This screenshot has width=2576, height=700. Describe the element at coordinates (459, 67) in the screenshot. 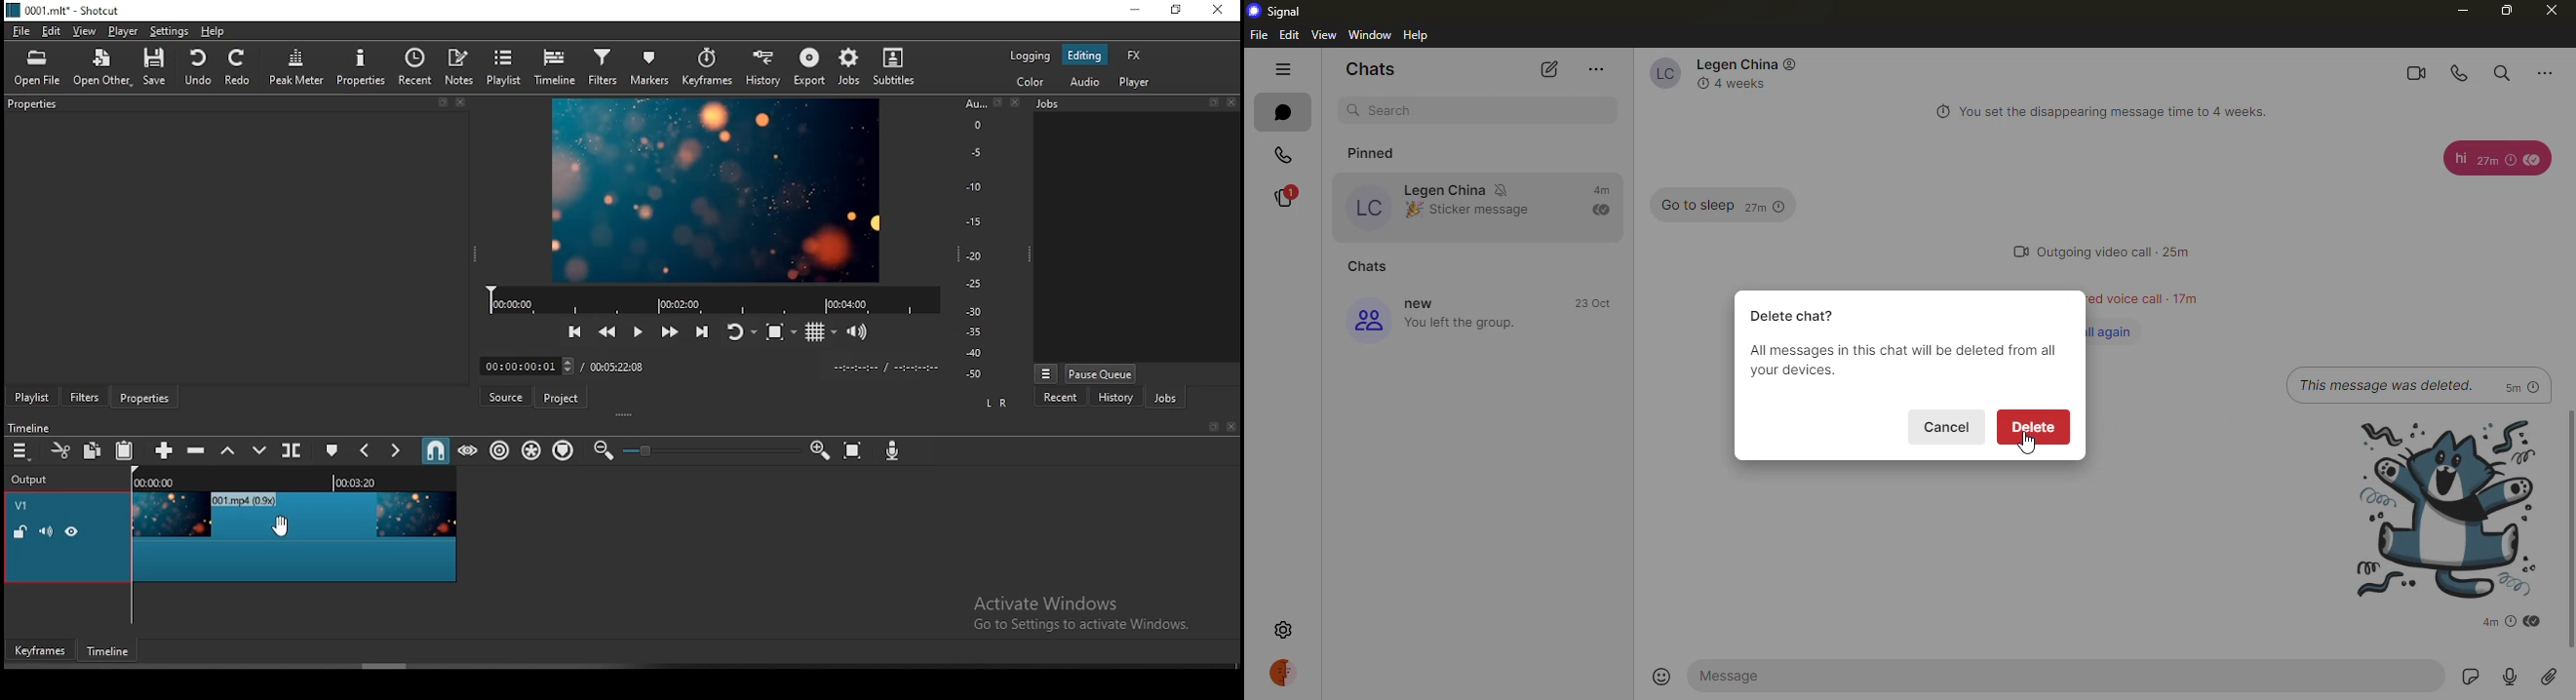

I see `notes` at that location.